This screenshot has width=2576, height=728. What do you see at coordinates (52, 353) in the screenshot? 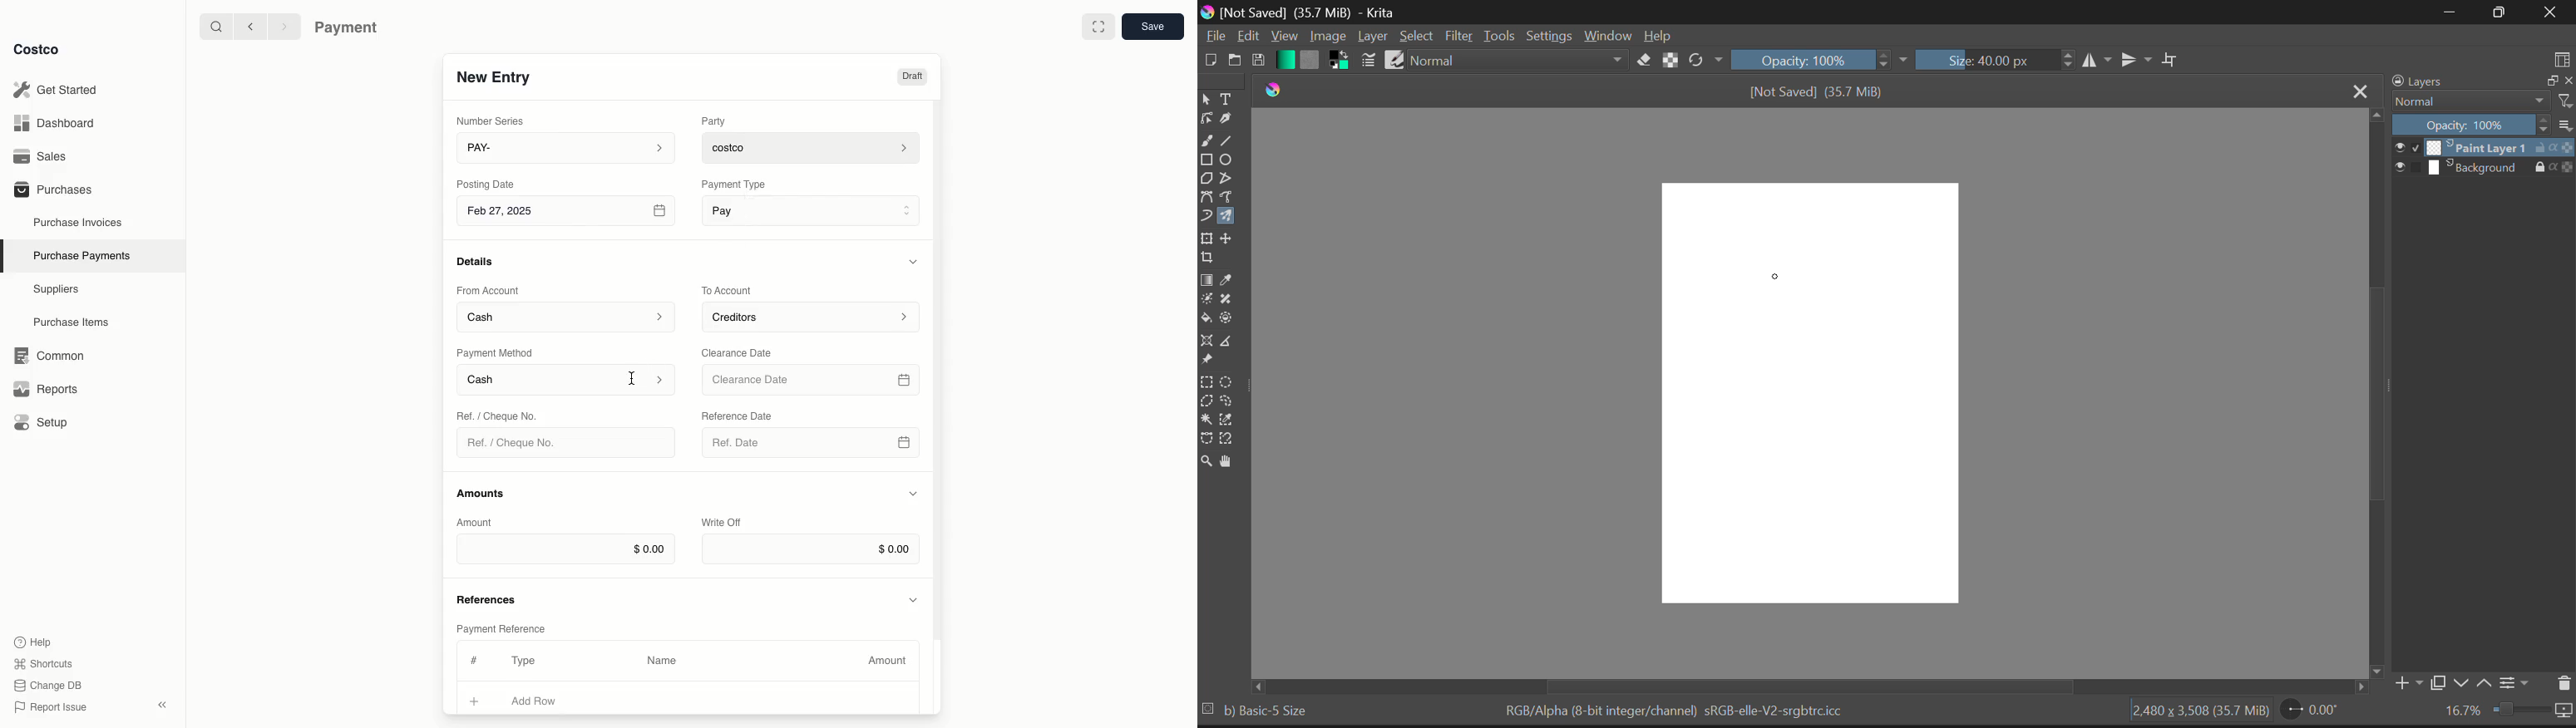
I see `‘Common` at bounding box center [52, 353].